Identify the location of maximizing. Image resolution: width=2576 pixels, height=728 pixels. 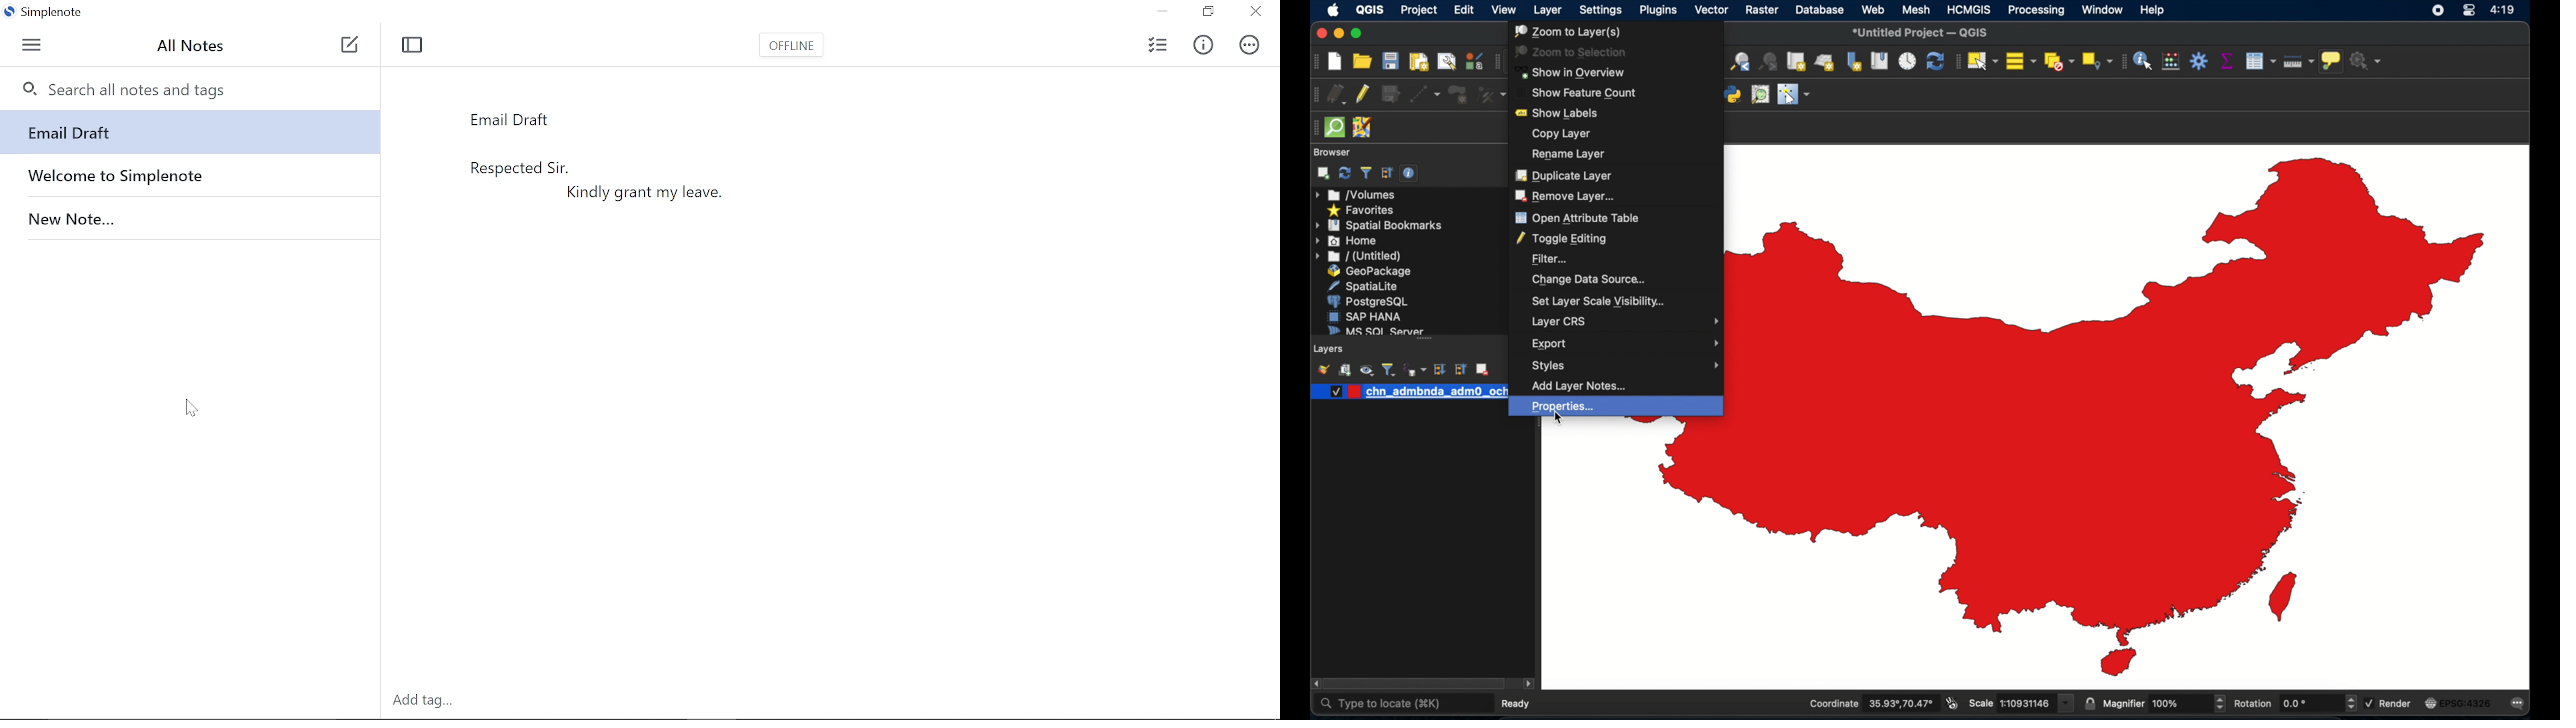
(1357, 34).